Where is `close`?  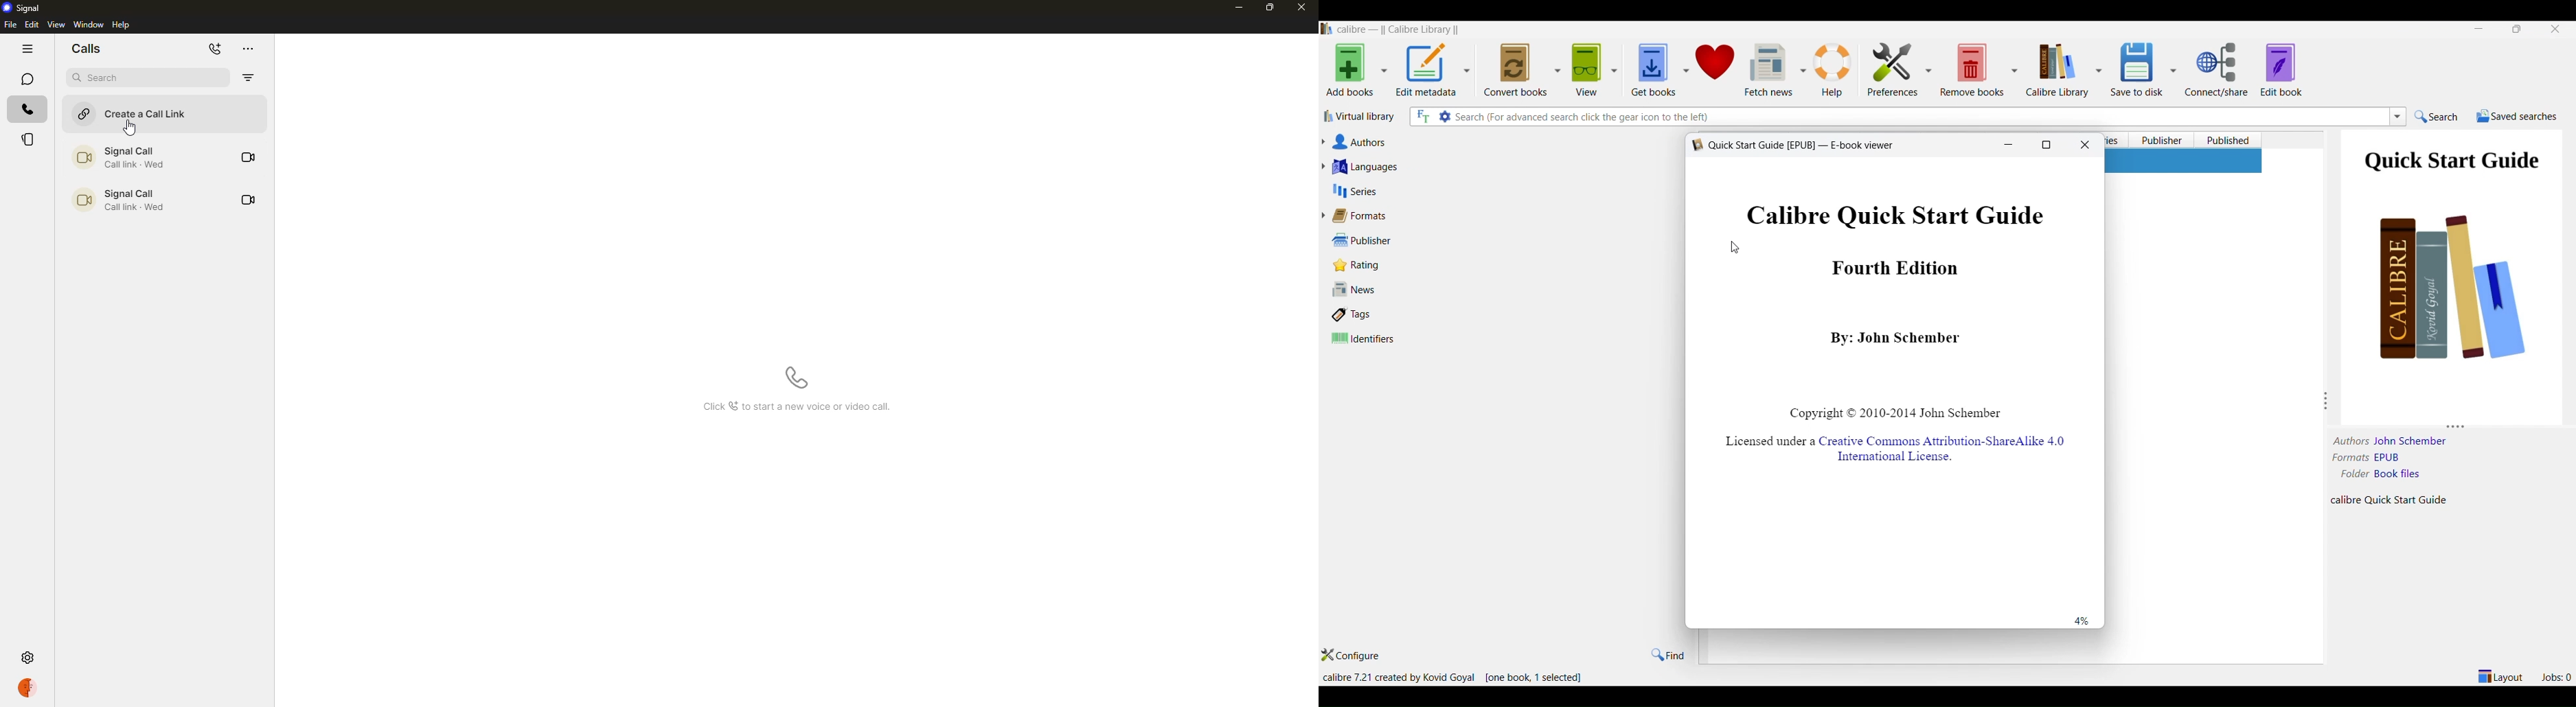
close is located at coordinates (2086, 145).